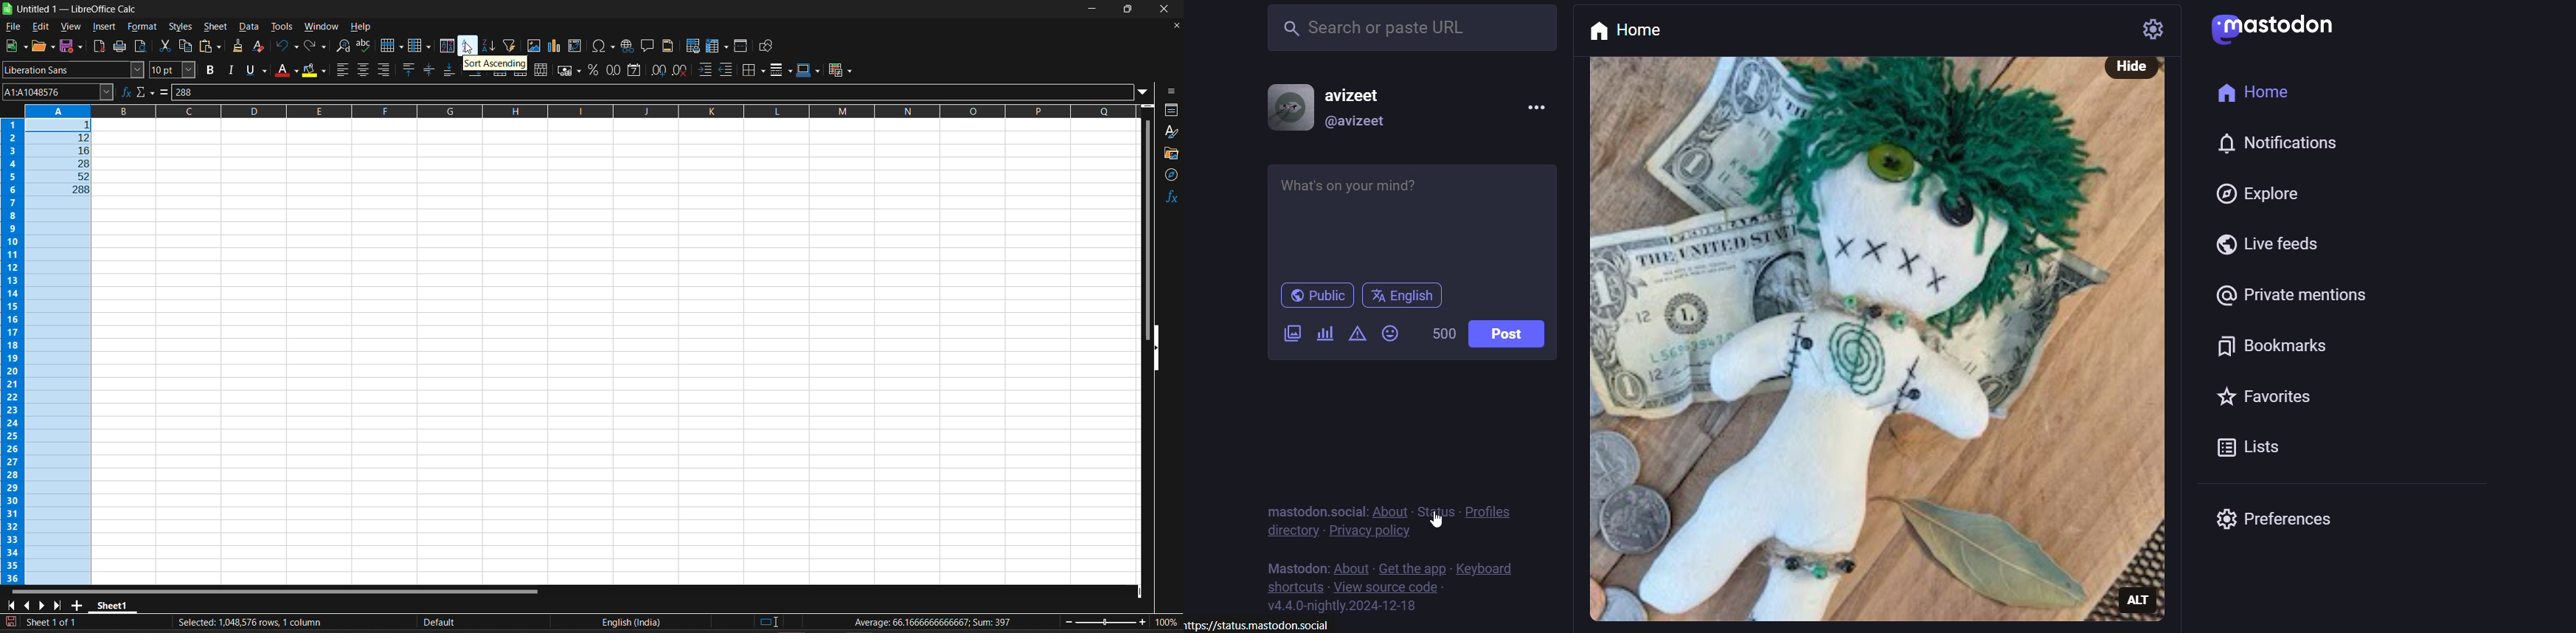  Describe the element at coordinates (142, 27) in the screenshot. I see `format` at that location.